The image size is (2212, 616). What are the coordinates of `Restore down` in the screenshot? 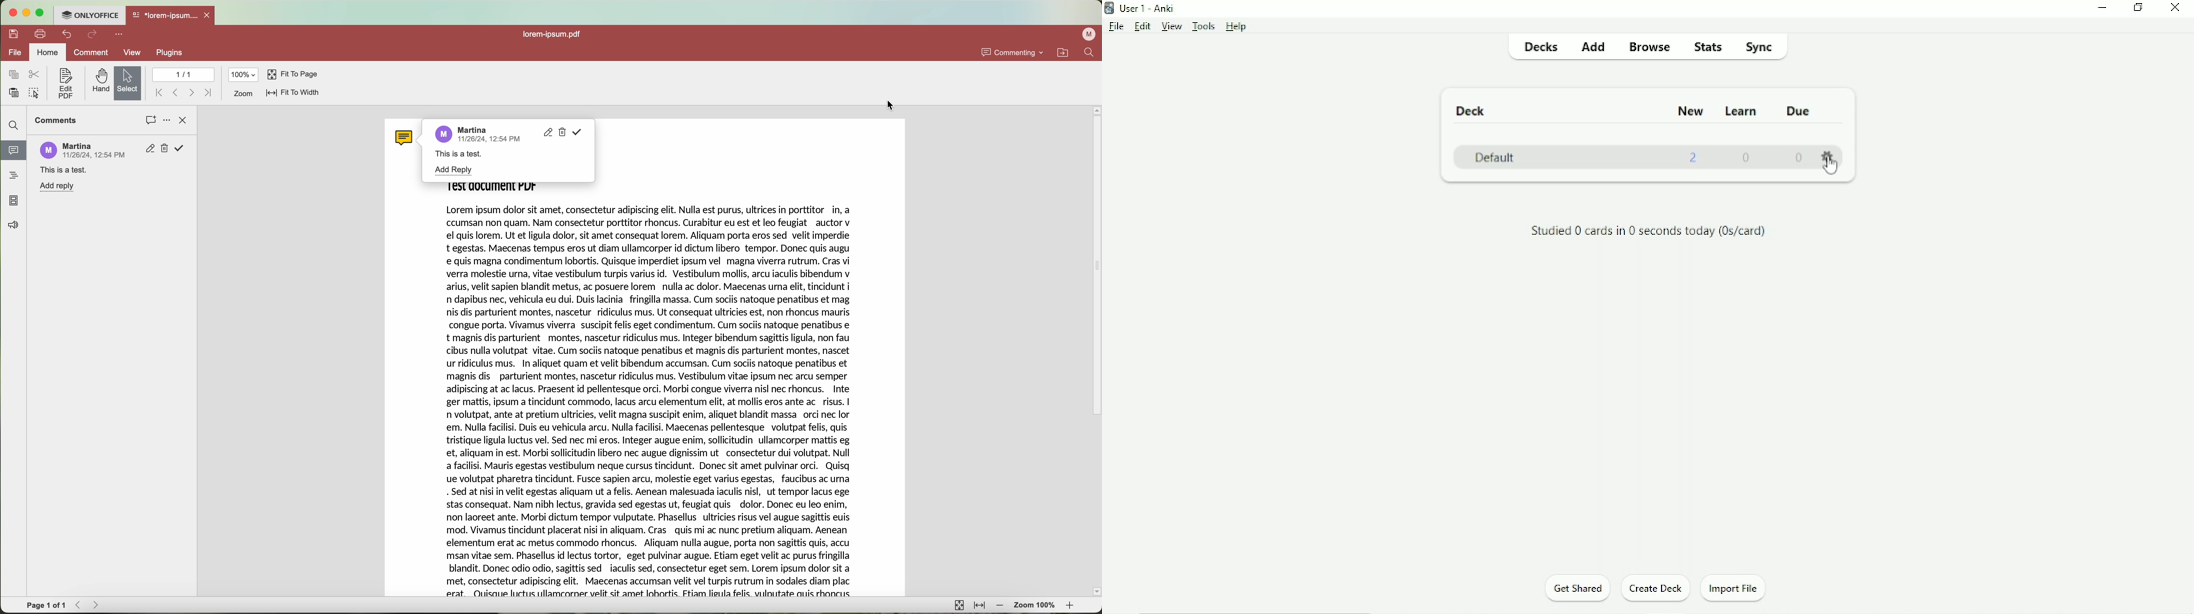 It's located at (2137, 7).